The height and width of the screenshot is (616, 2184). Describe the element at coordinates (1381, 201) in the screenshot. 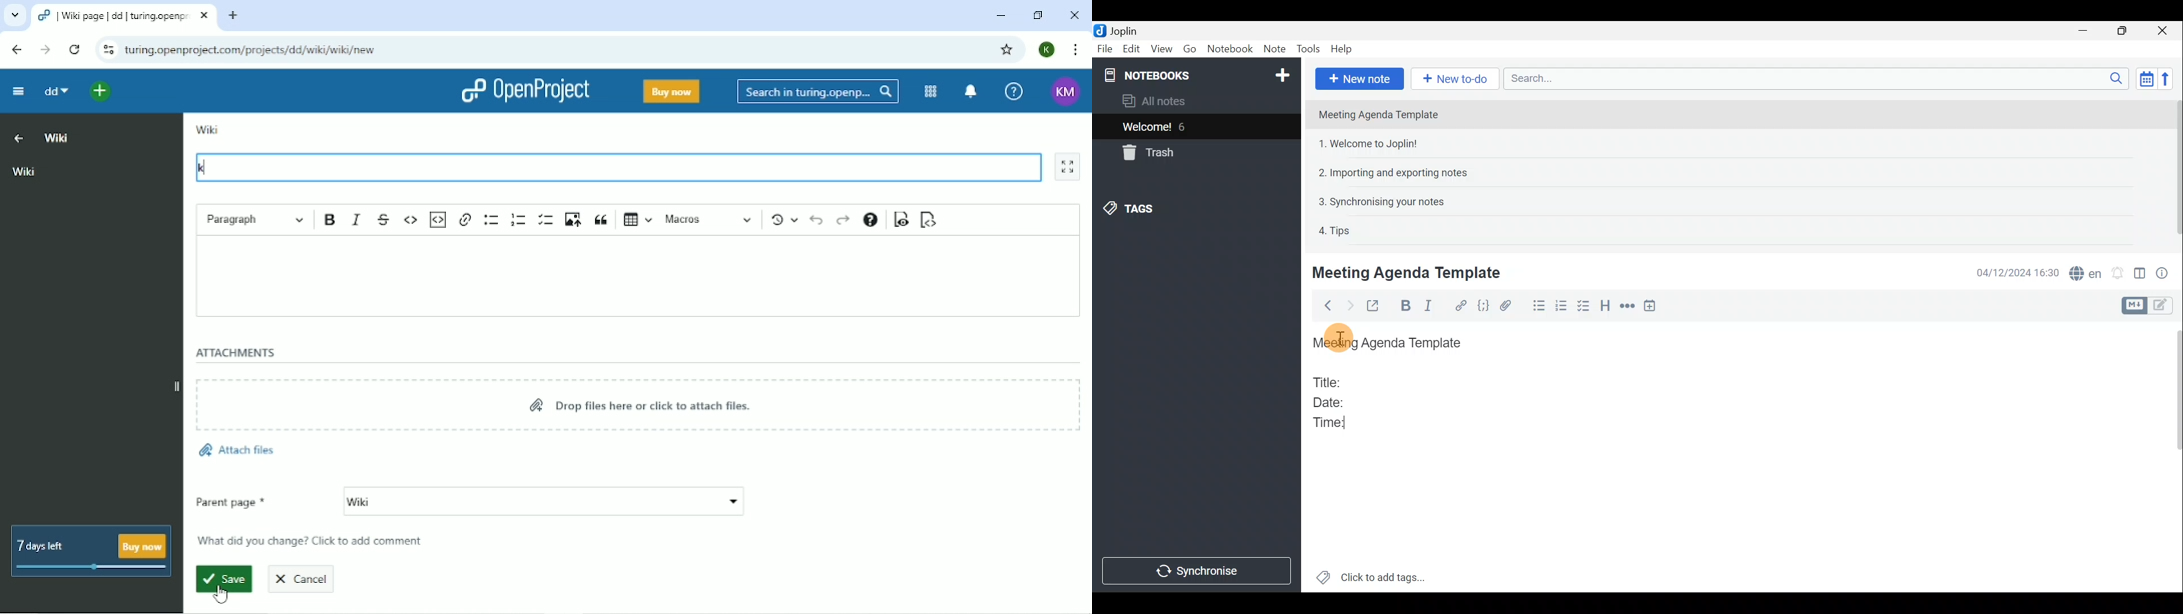

I see `3. Synchronising your notes` at that location.